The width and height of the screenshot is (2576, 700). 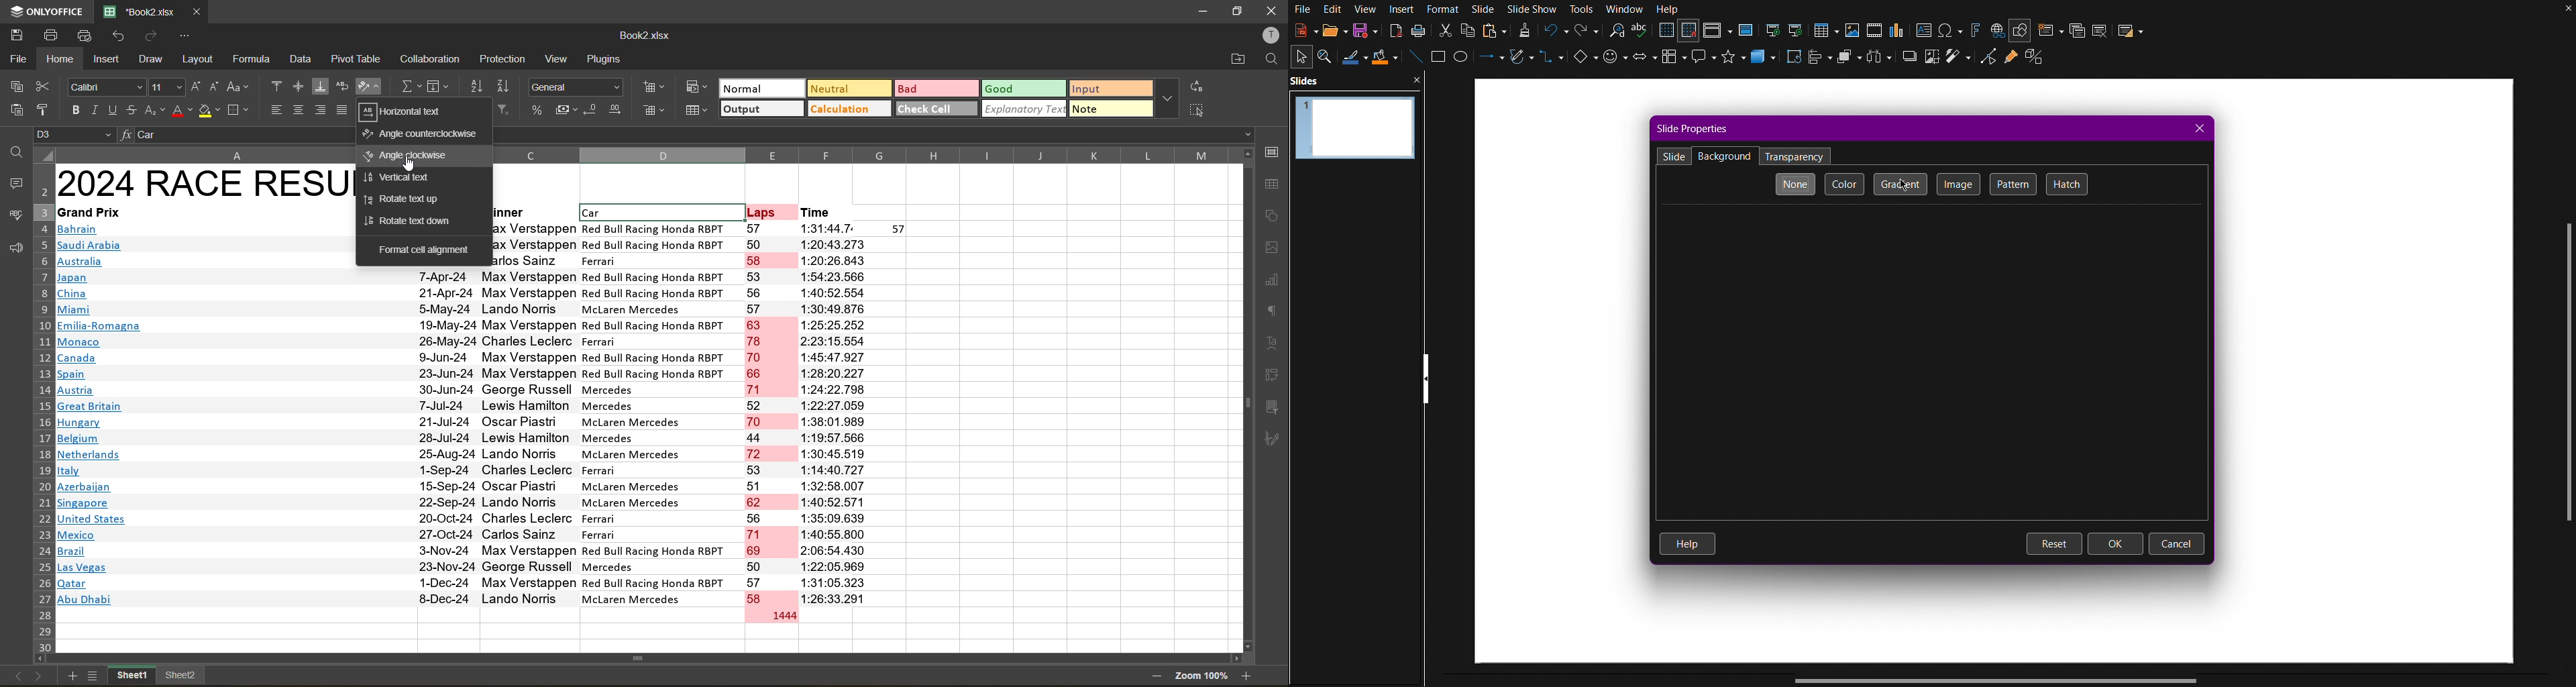 I want to click on Slide Layout, so click(x=2132, y=29).